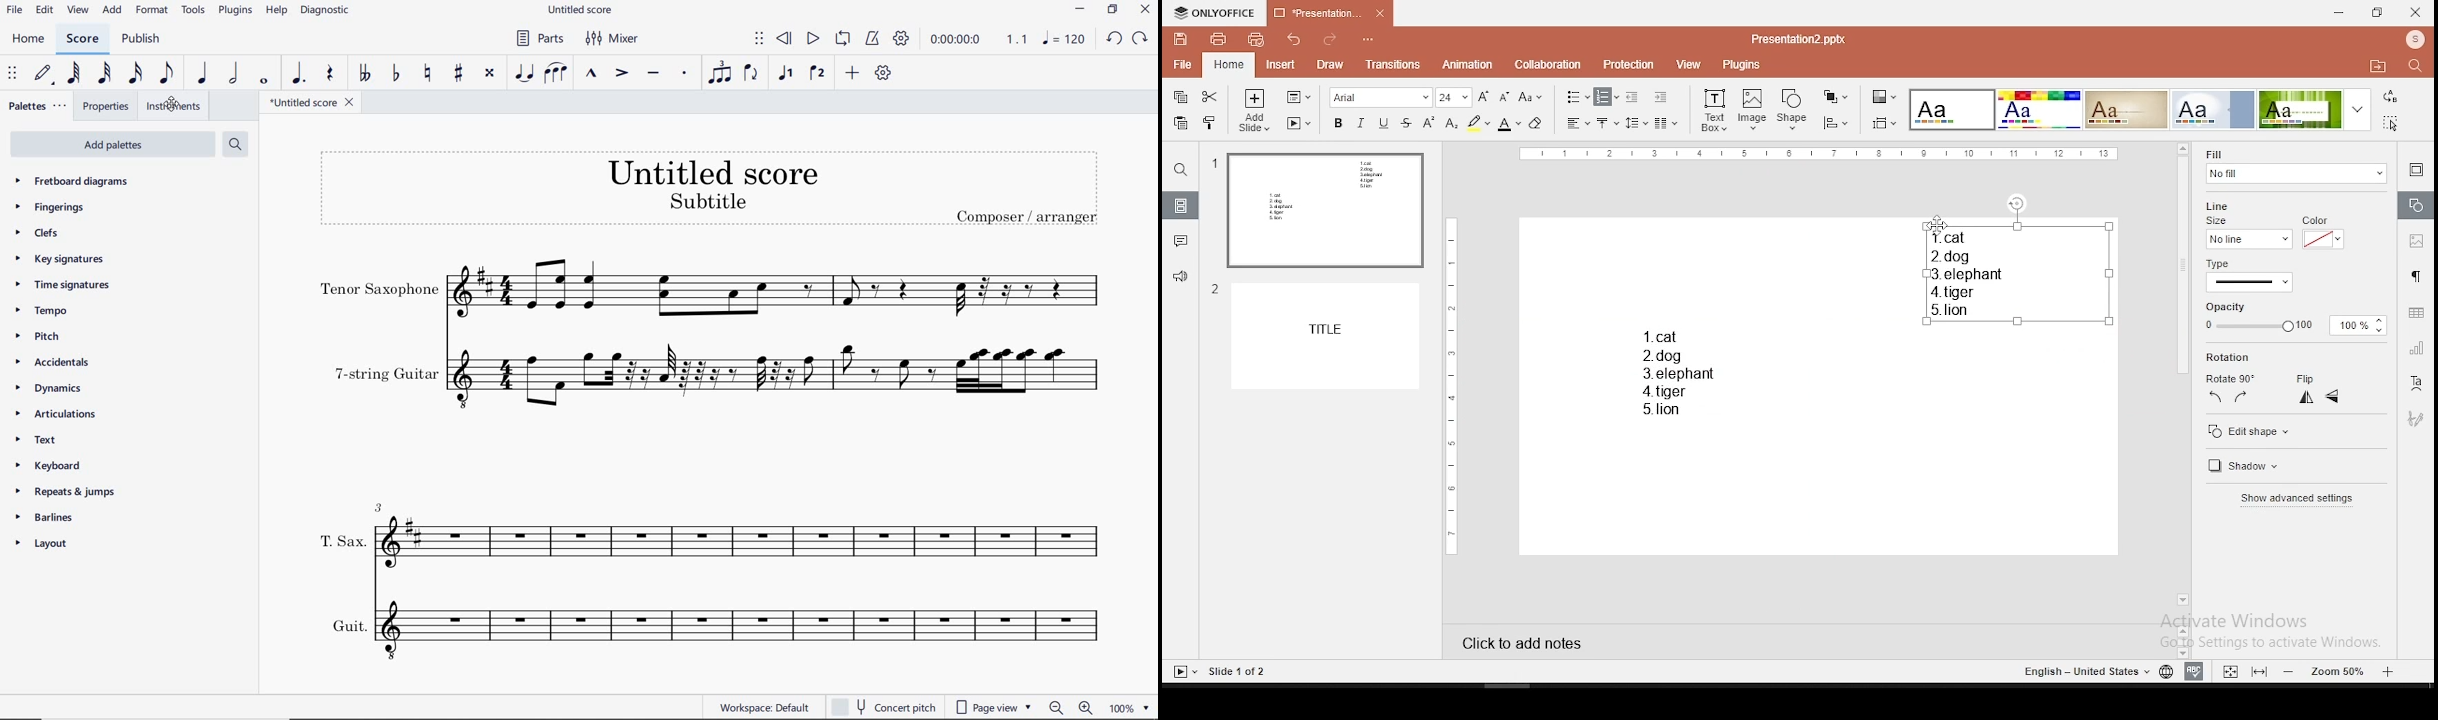 The height and width of the screenshot is (728, 2464). I want to click on start slideshow, so click(1299, 123).